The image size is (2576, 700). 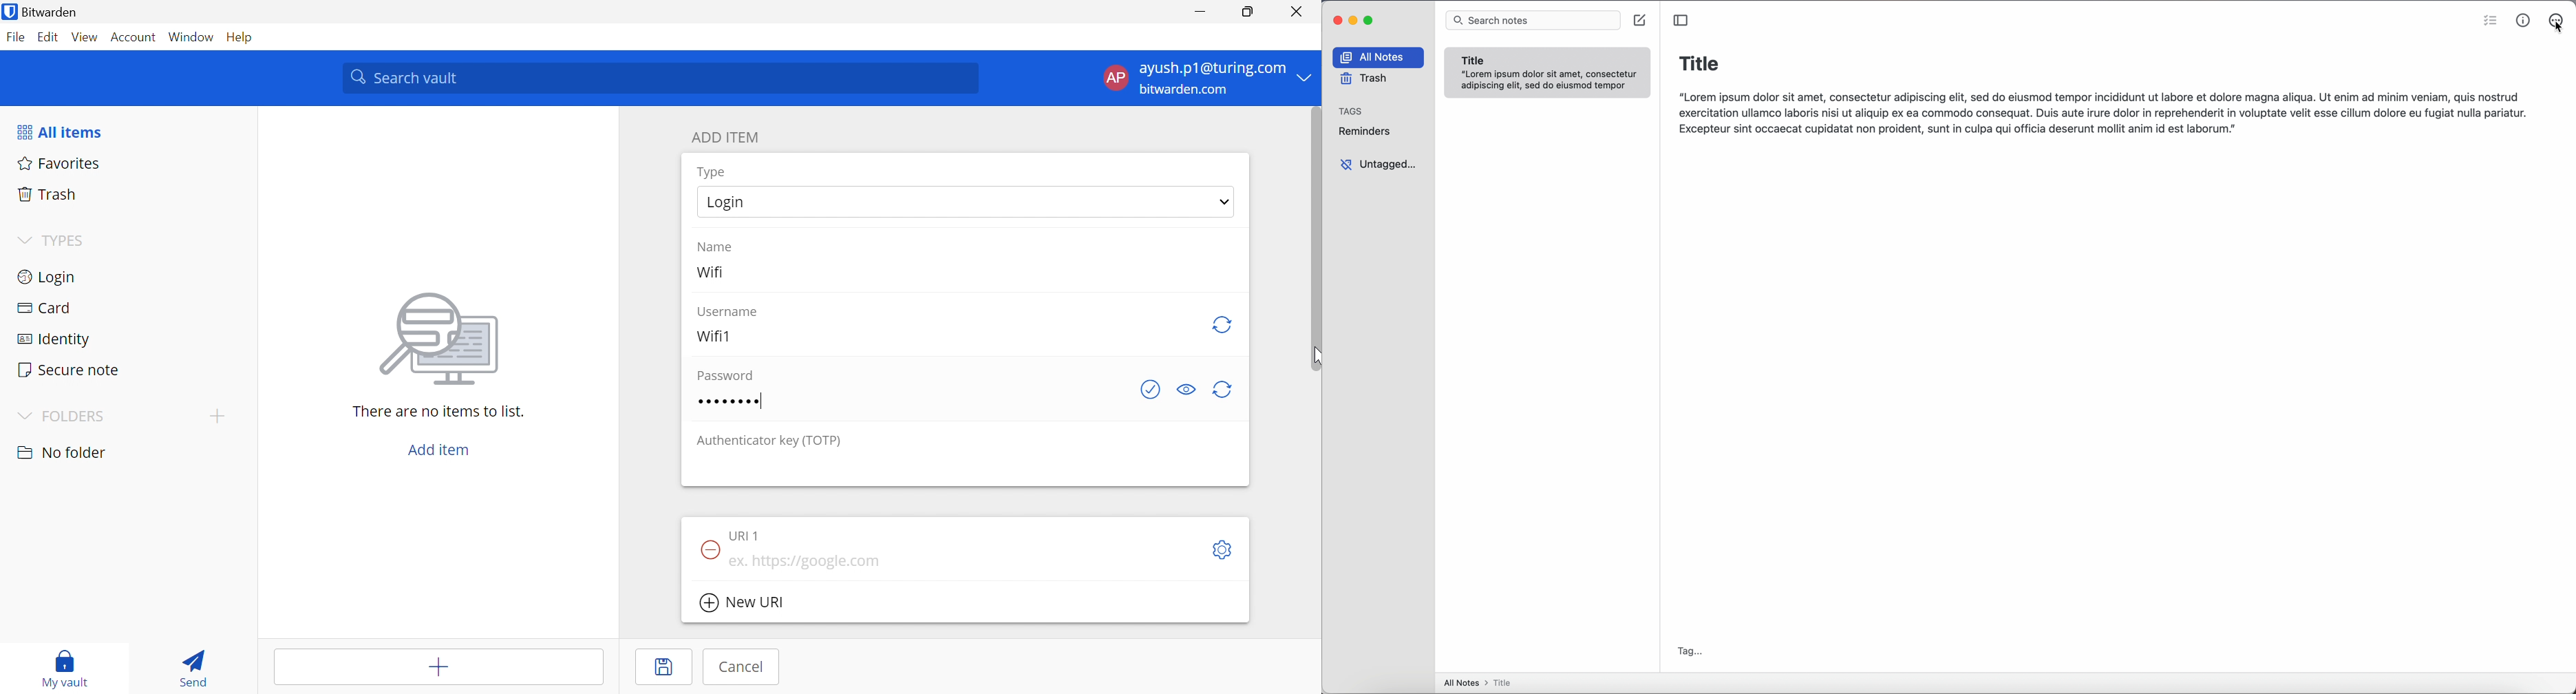 What do you see at coordinates (243, 36) in the screenshot?
I see `Help` at bounding box center [243, 36].